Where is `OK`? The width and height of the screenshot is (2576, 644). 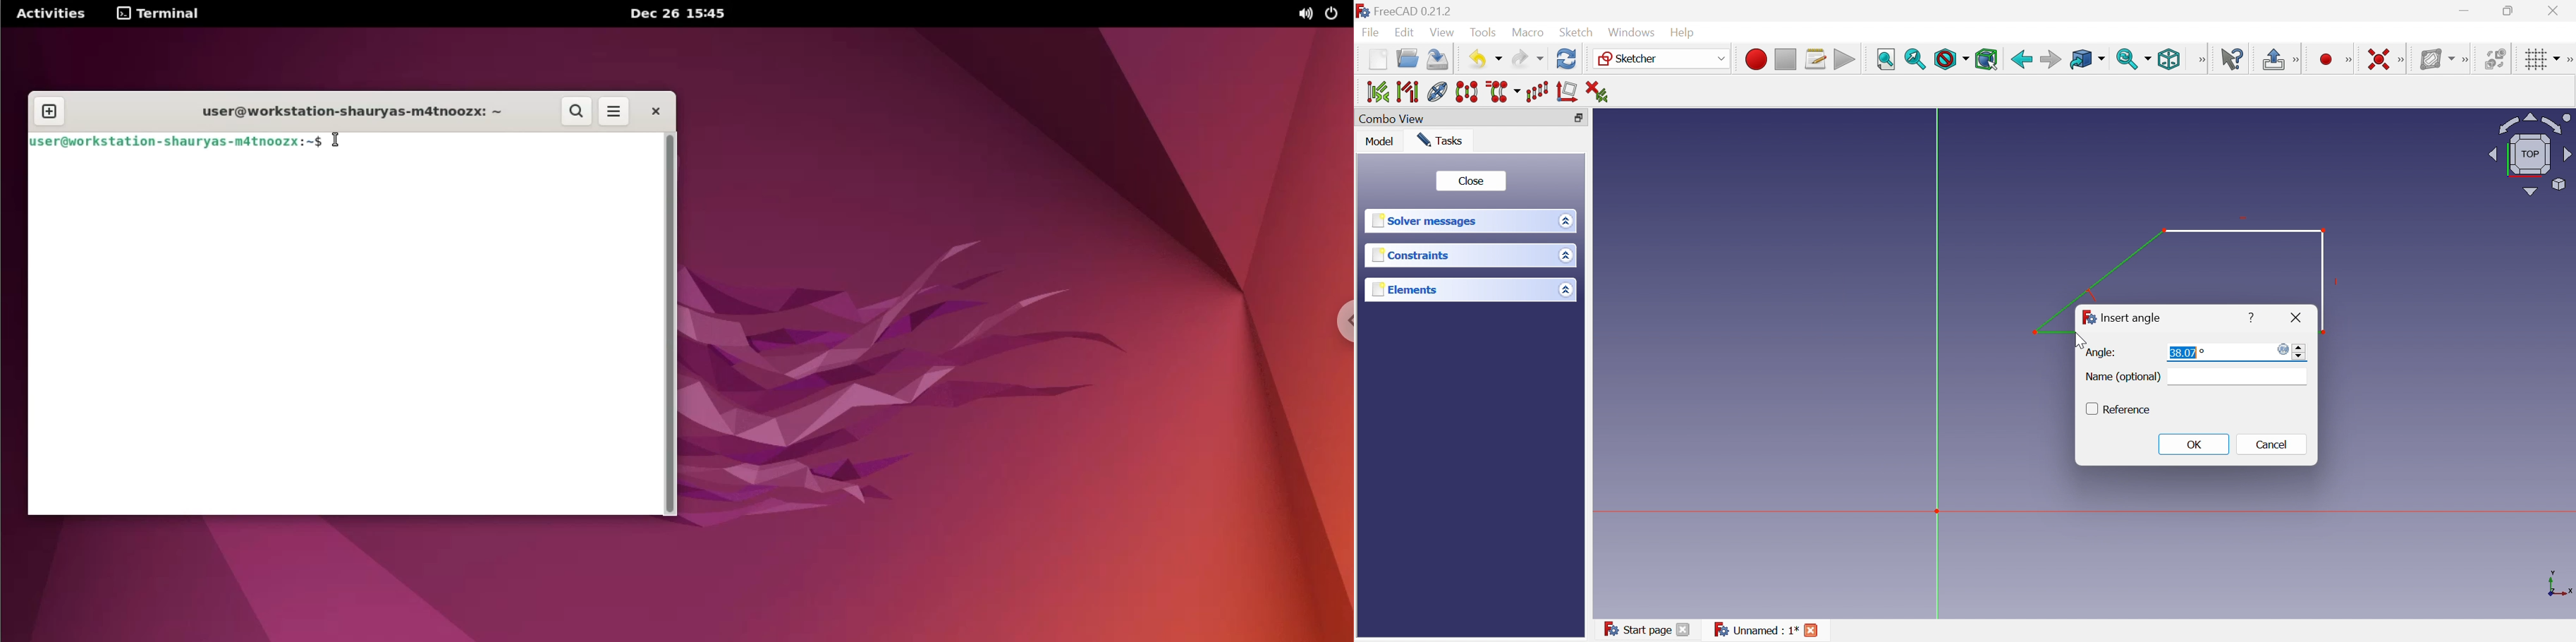
OK is located at coordinates (2195, 445).